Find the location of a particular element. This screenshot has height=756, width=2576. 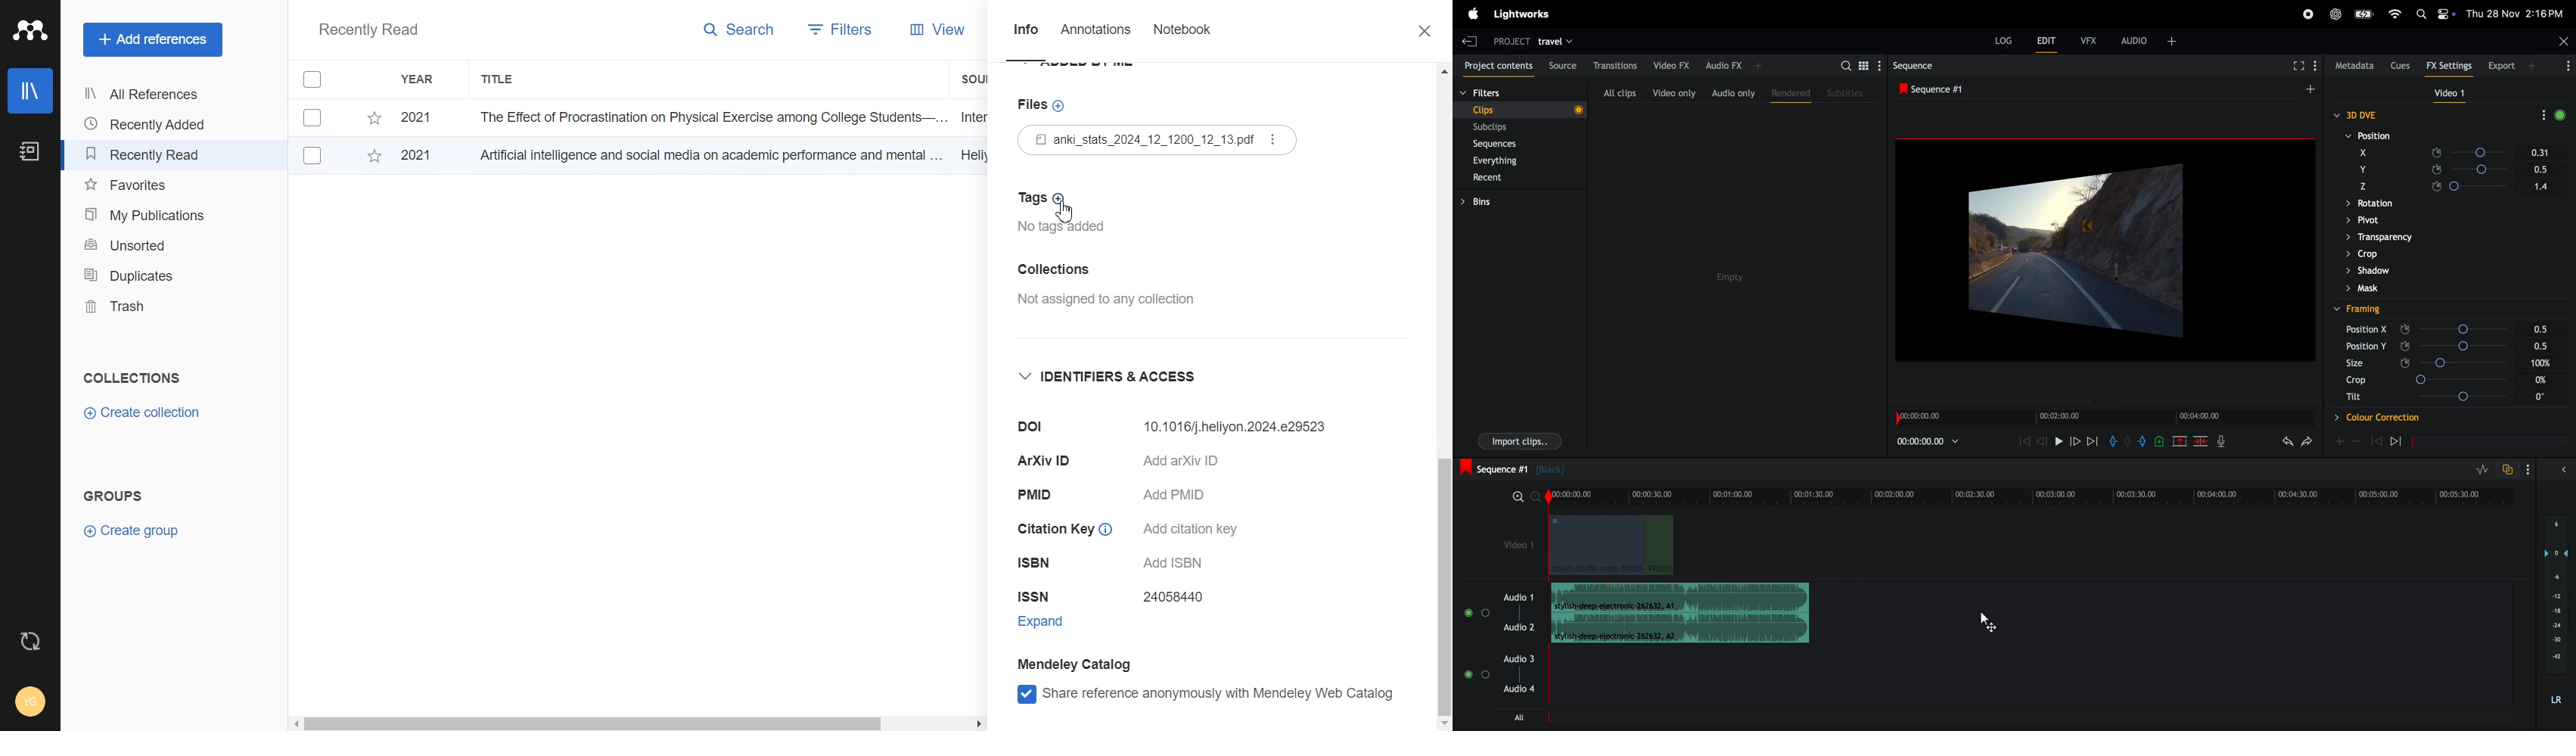

Dol 10.32604/ijmhp.2024.052730 is located at coordinates (1170, 430).